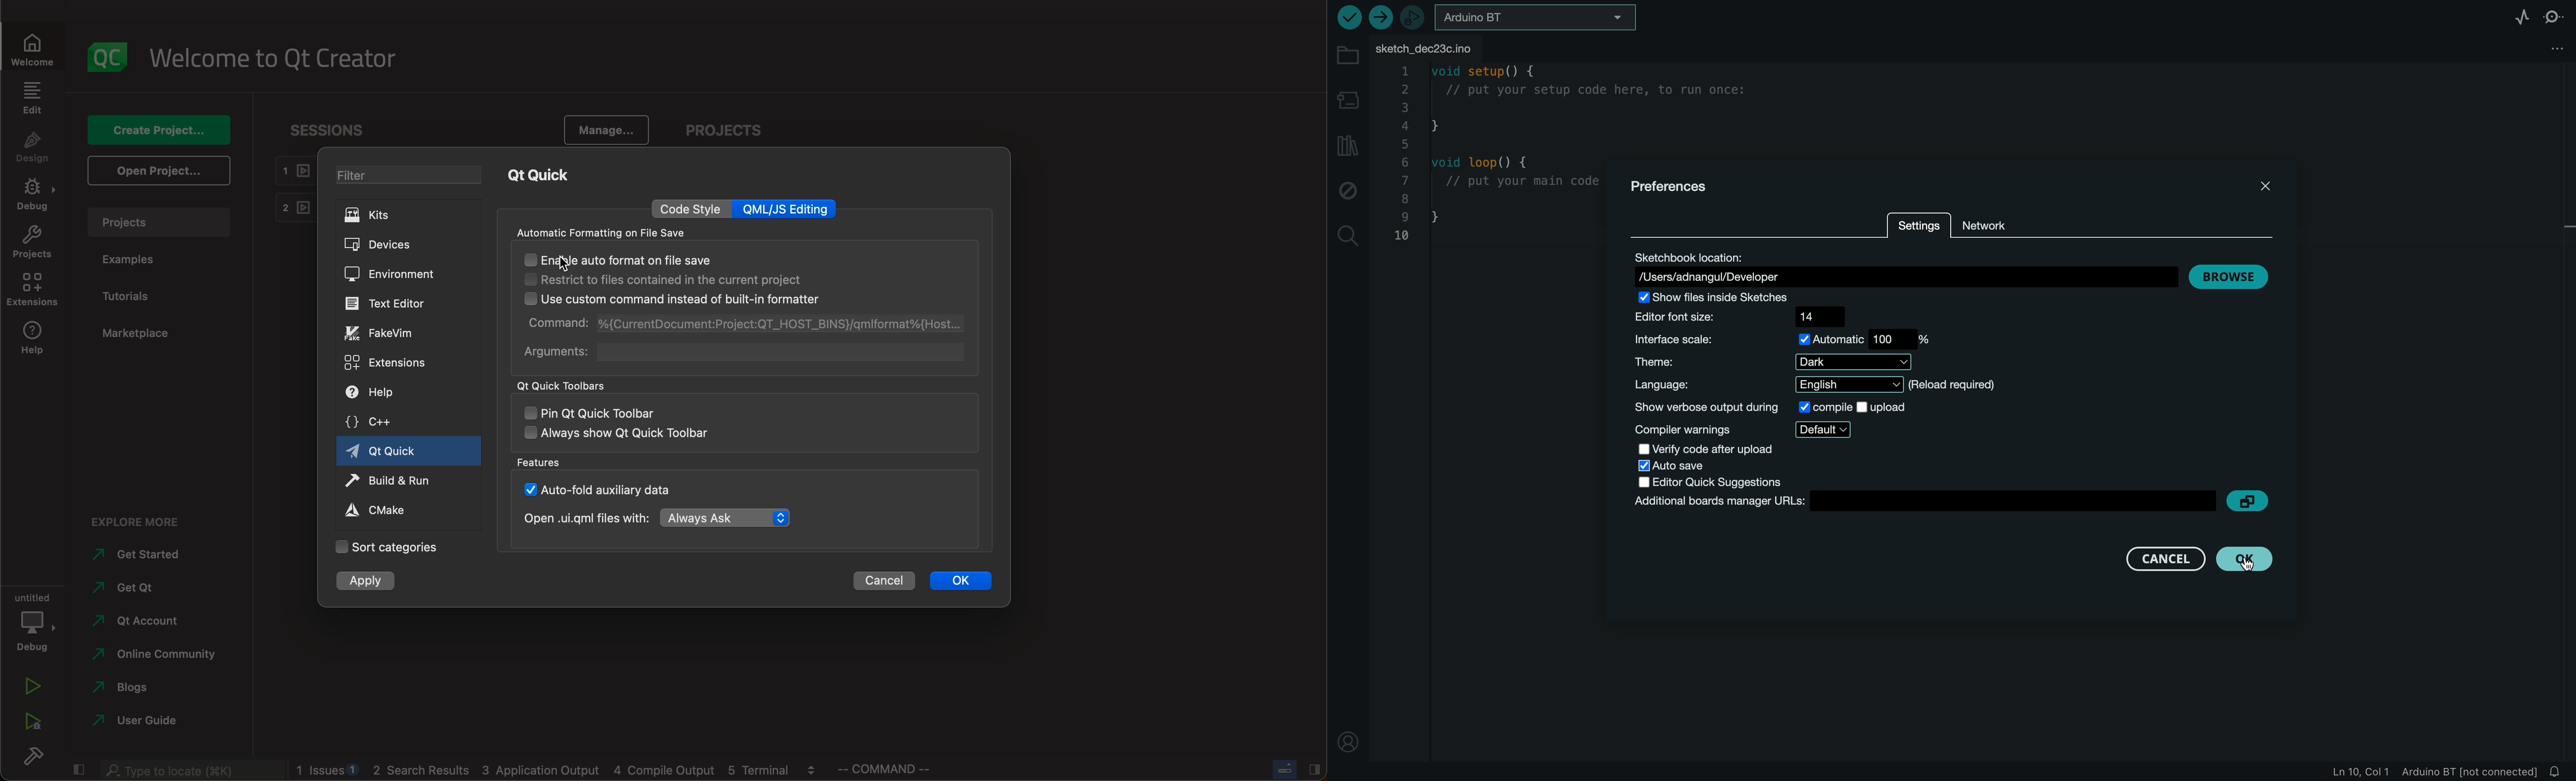 This screenshot has height=784, width=2576. Describe the element at coordinates (385, 512) in the screenshot. I see `cmake` at that location.